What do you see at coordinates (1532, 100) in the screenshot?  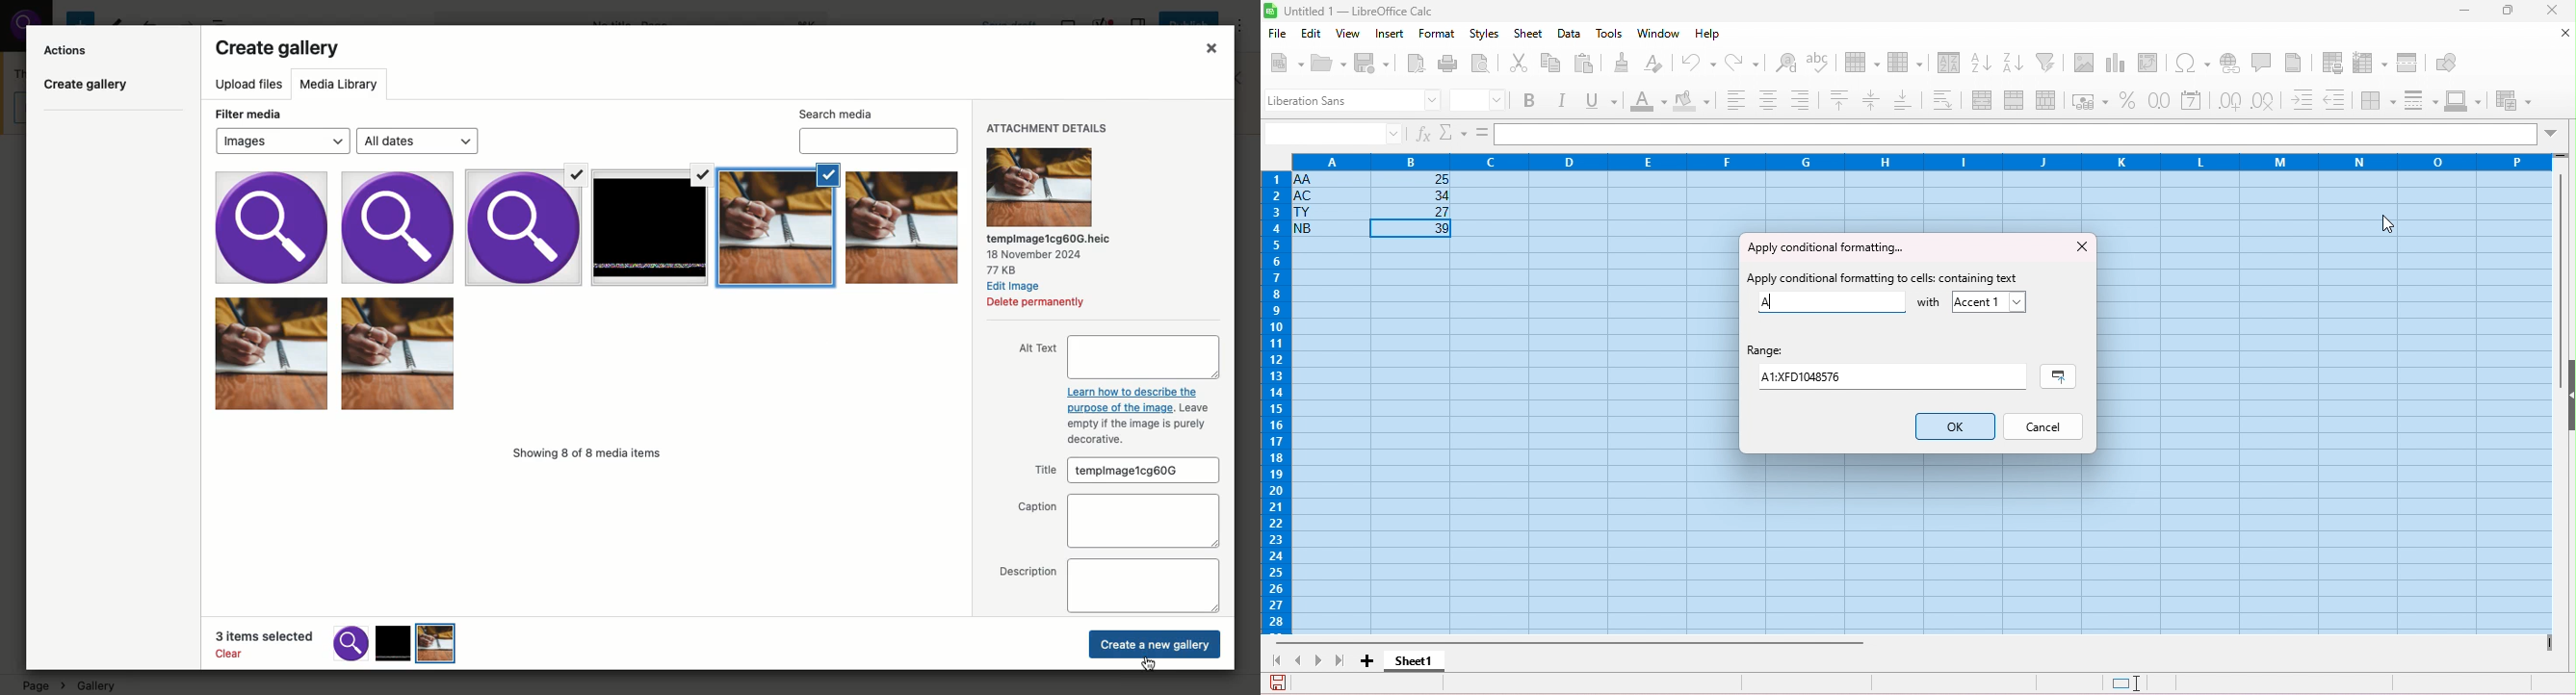 I see `bold` at bounding box center [1532, 100].